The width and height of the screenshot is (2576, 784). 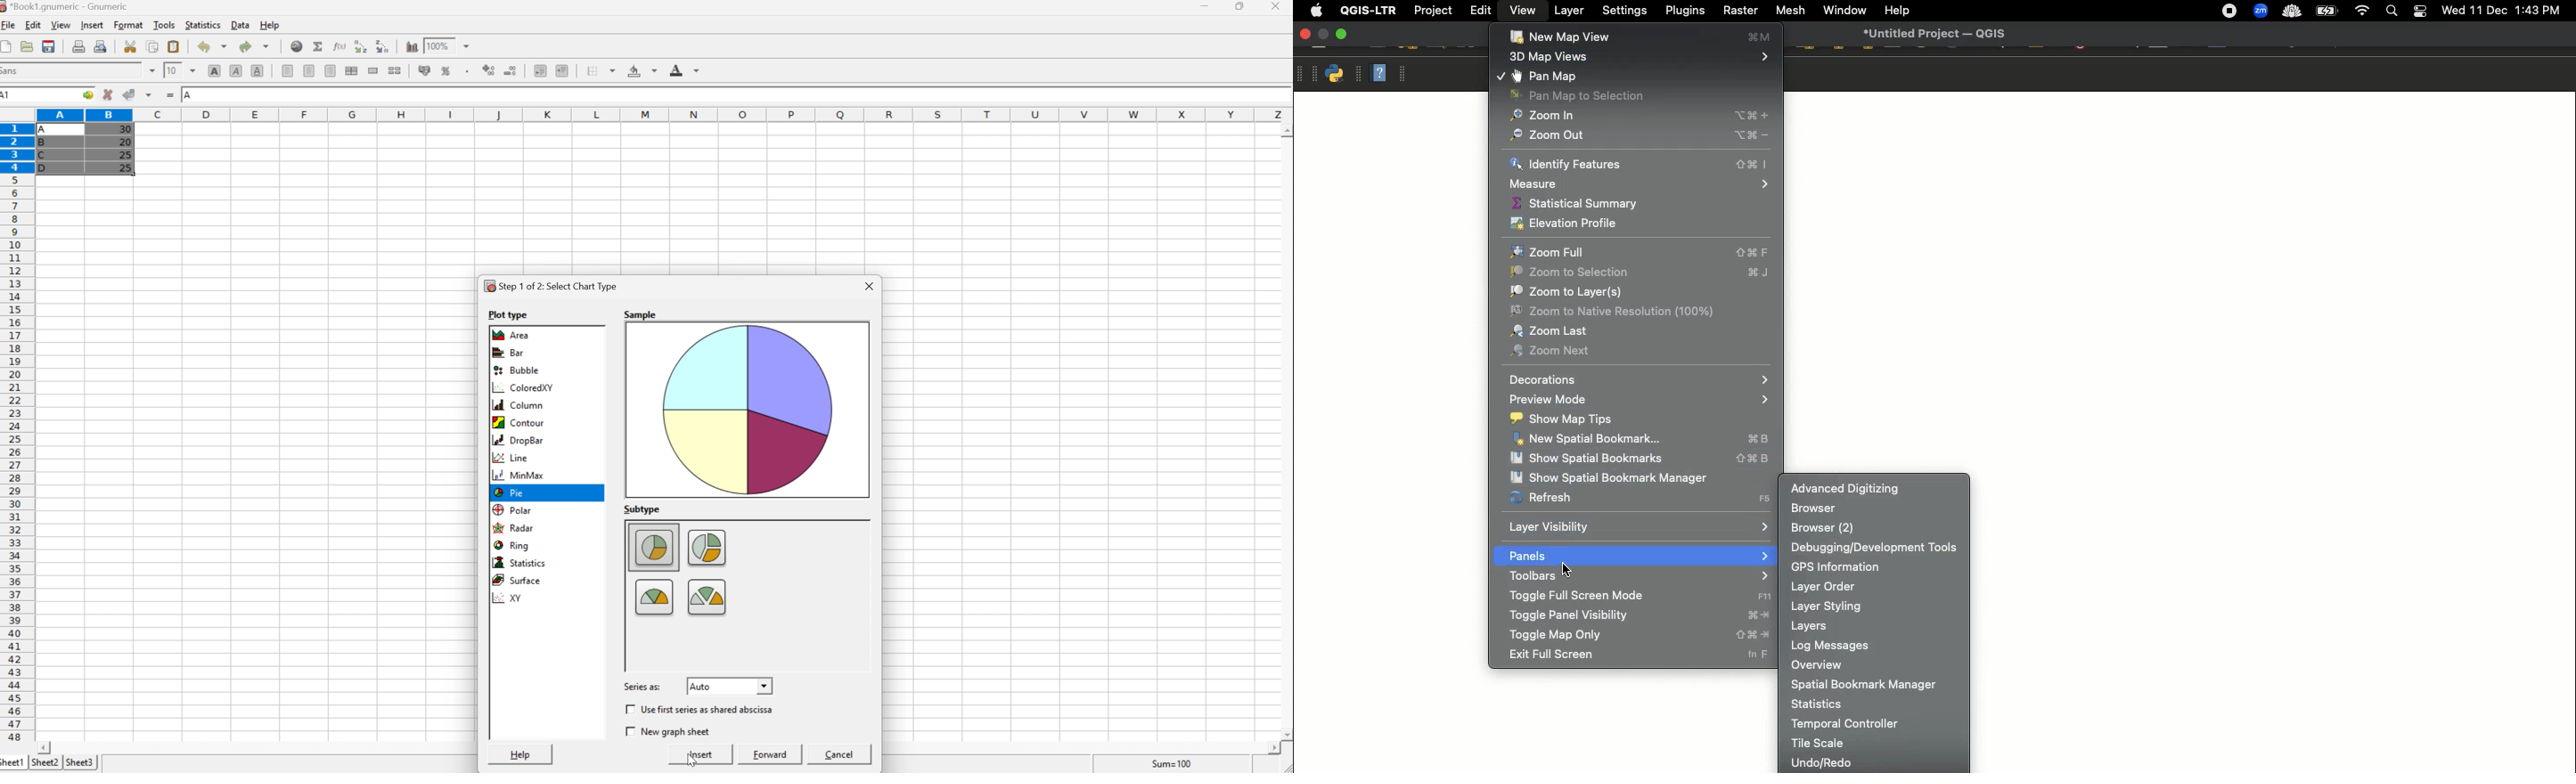 What do you see at coordinates (675, 731) in the screenshot?
I see `New graph sheet` at bounding box center [675, 731].